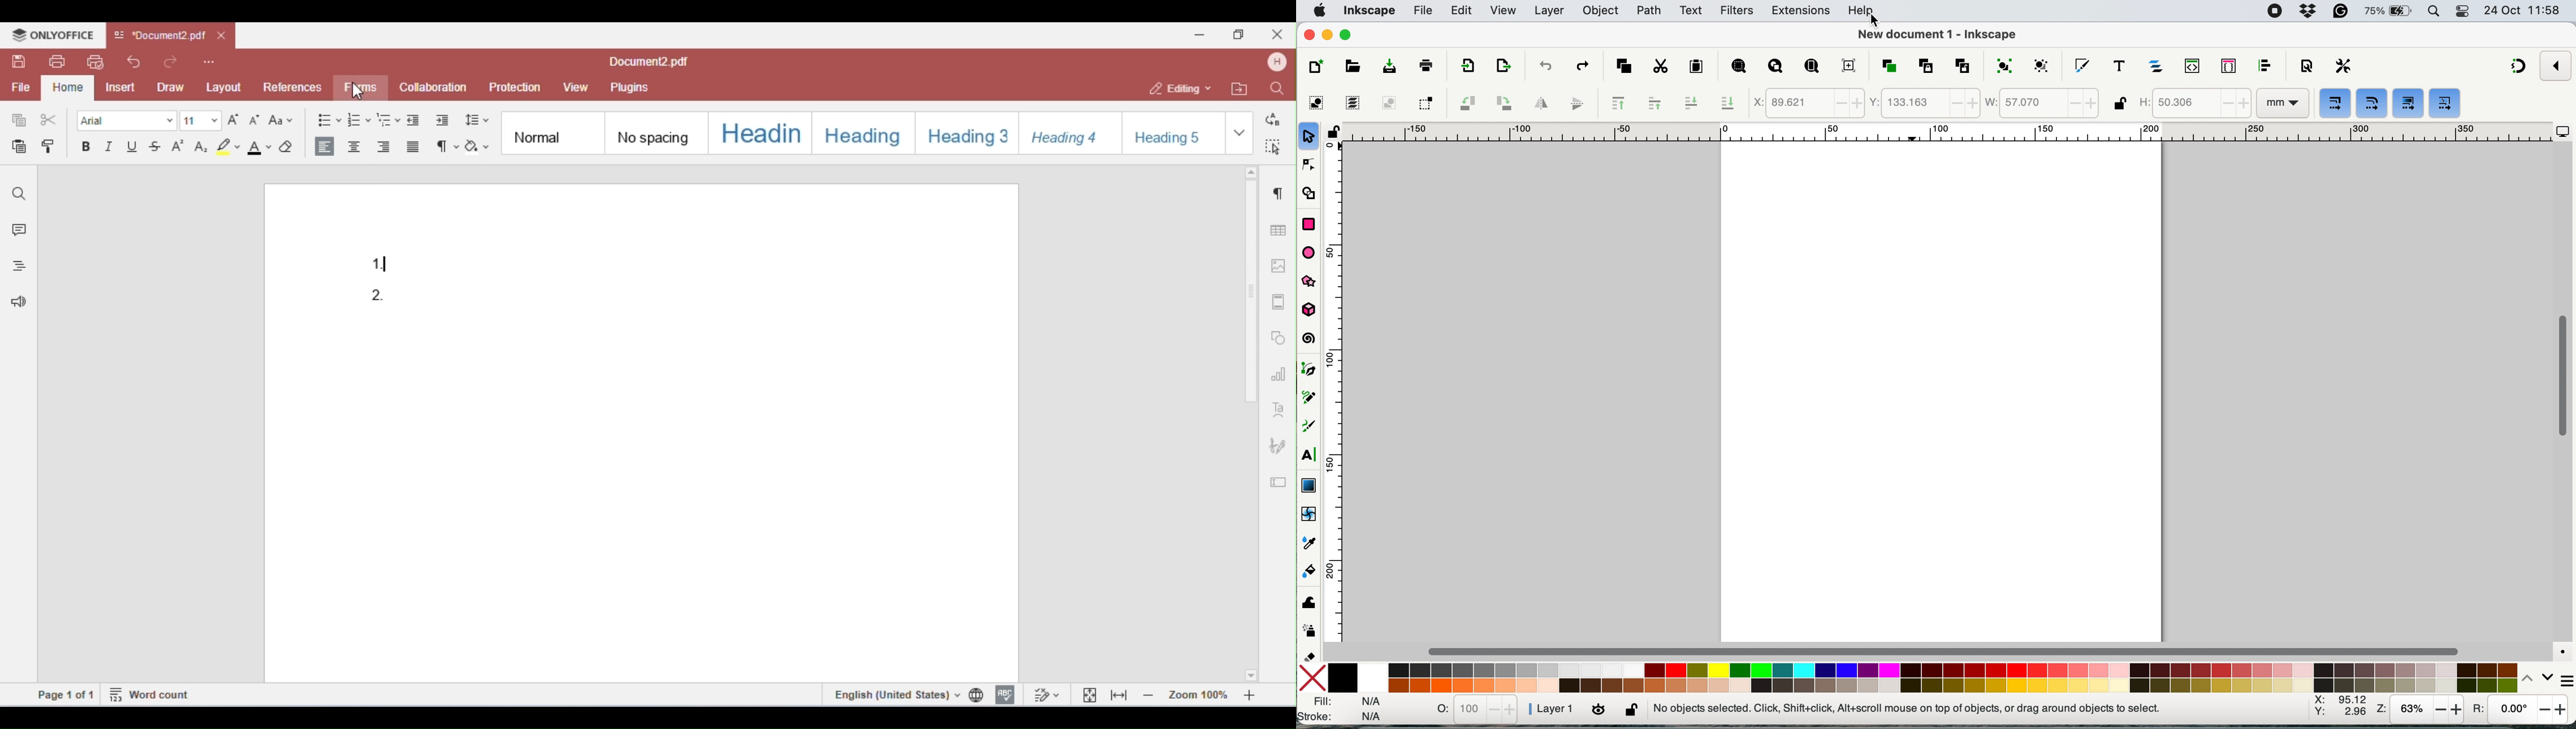  What do you see at coordinates (1329, 36) in the screenshot?
I see `minimise` at bounding box center [1329, 36].